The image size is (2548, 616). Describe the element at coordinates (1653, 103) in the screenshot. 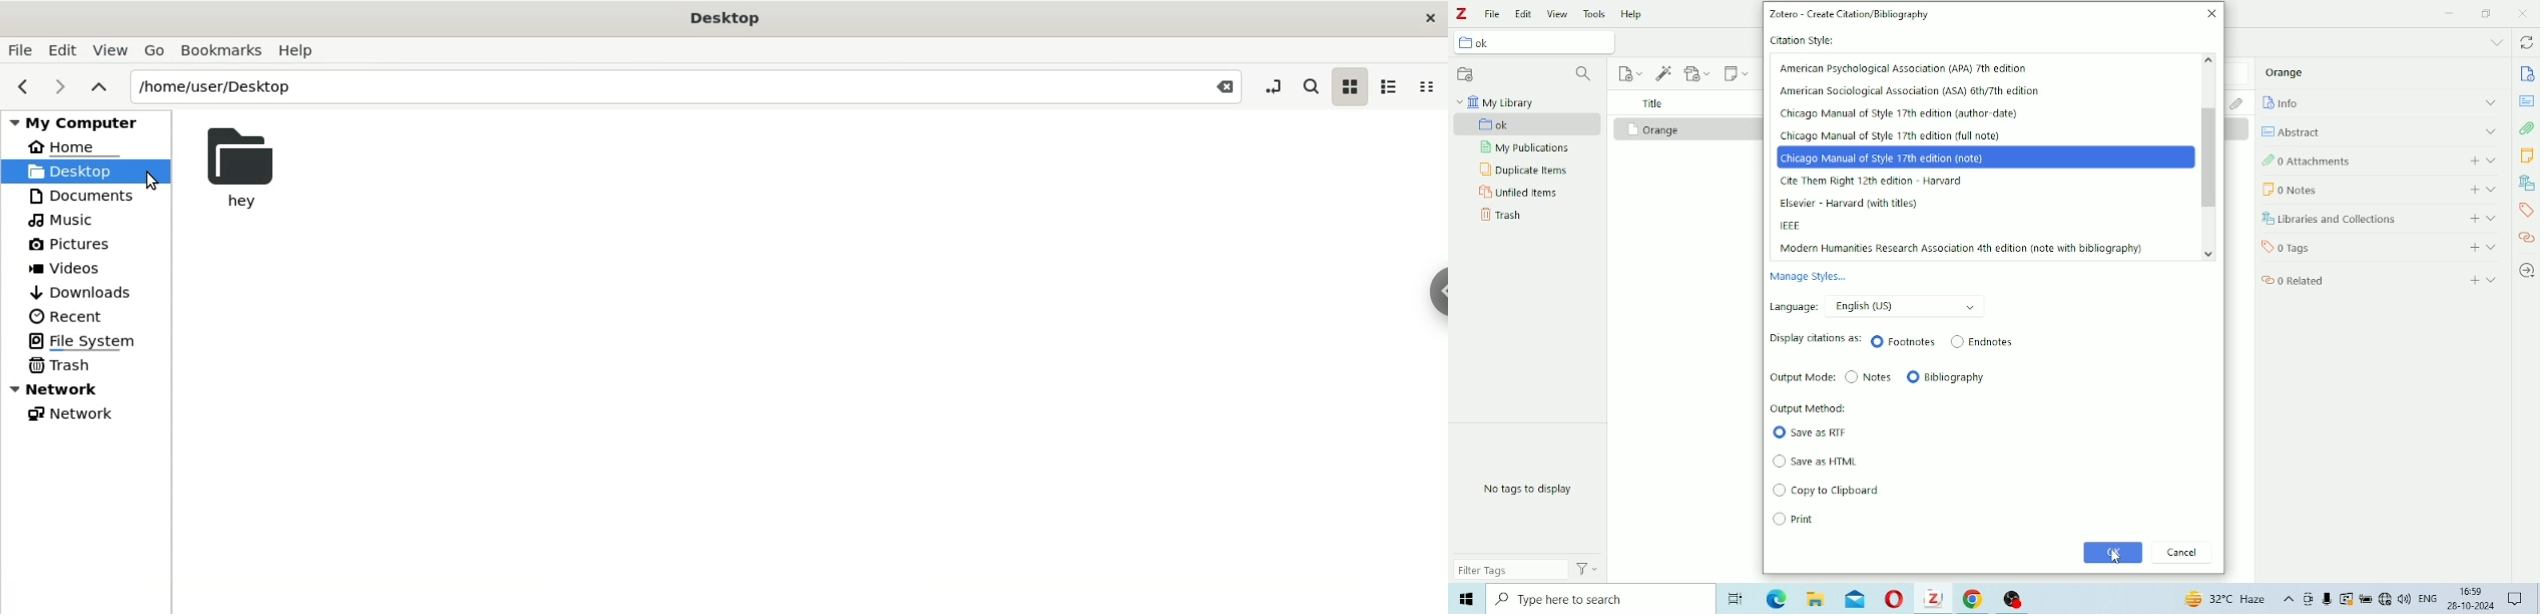

I see `Title` at that location.